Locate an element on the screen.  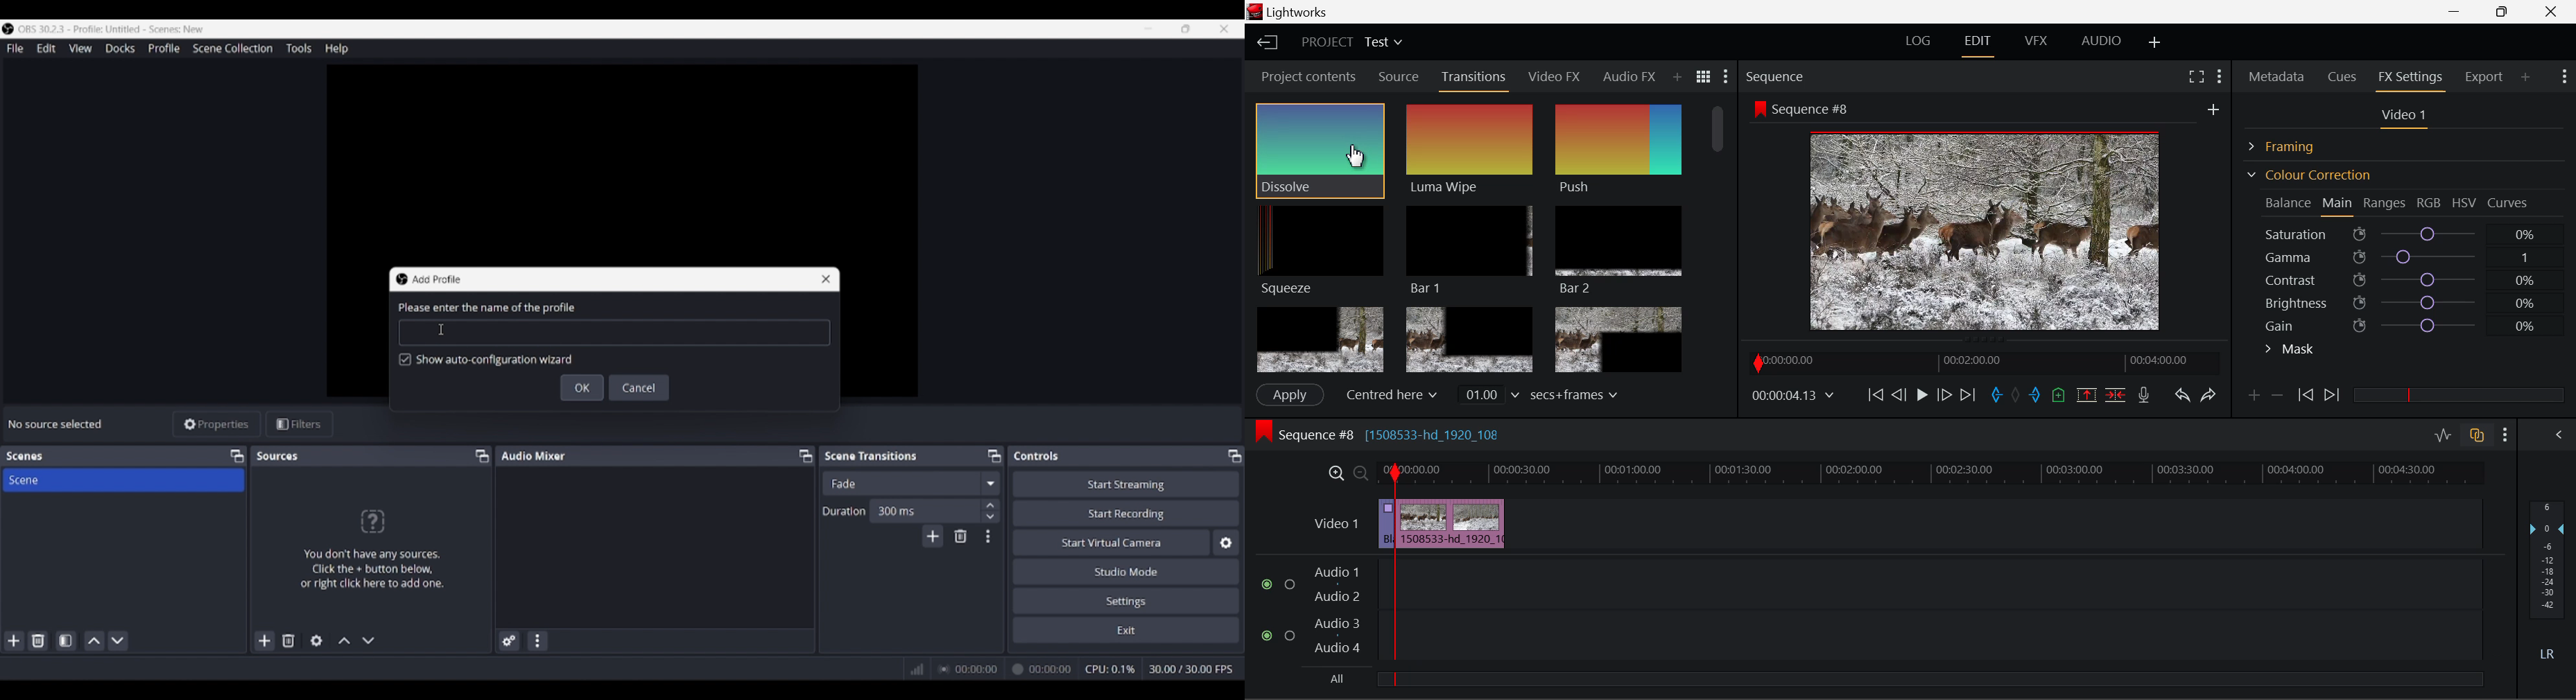
Add transition is located at coordinates (932, 536).